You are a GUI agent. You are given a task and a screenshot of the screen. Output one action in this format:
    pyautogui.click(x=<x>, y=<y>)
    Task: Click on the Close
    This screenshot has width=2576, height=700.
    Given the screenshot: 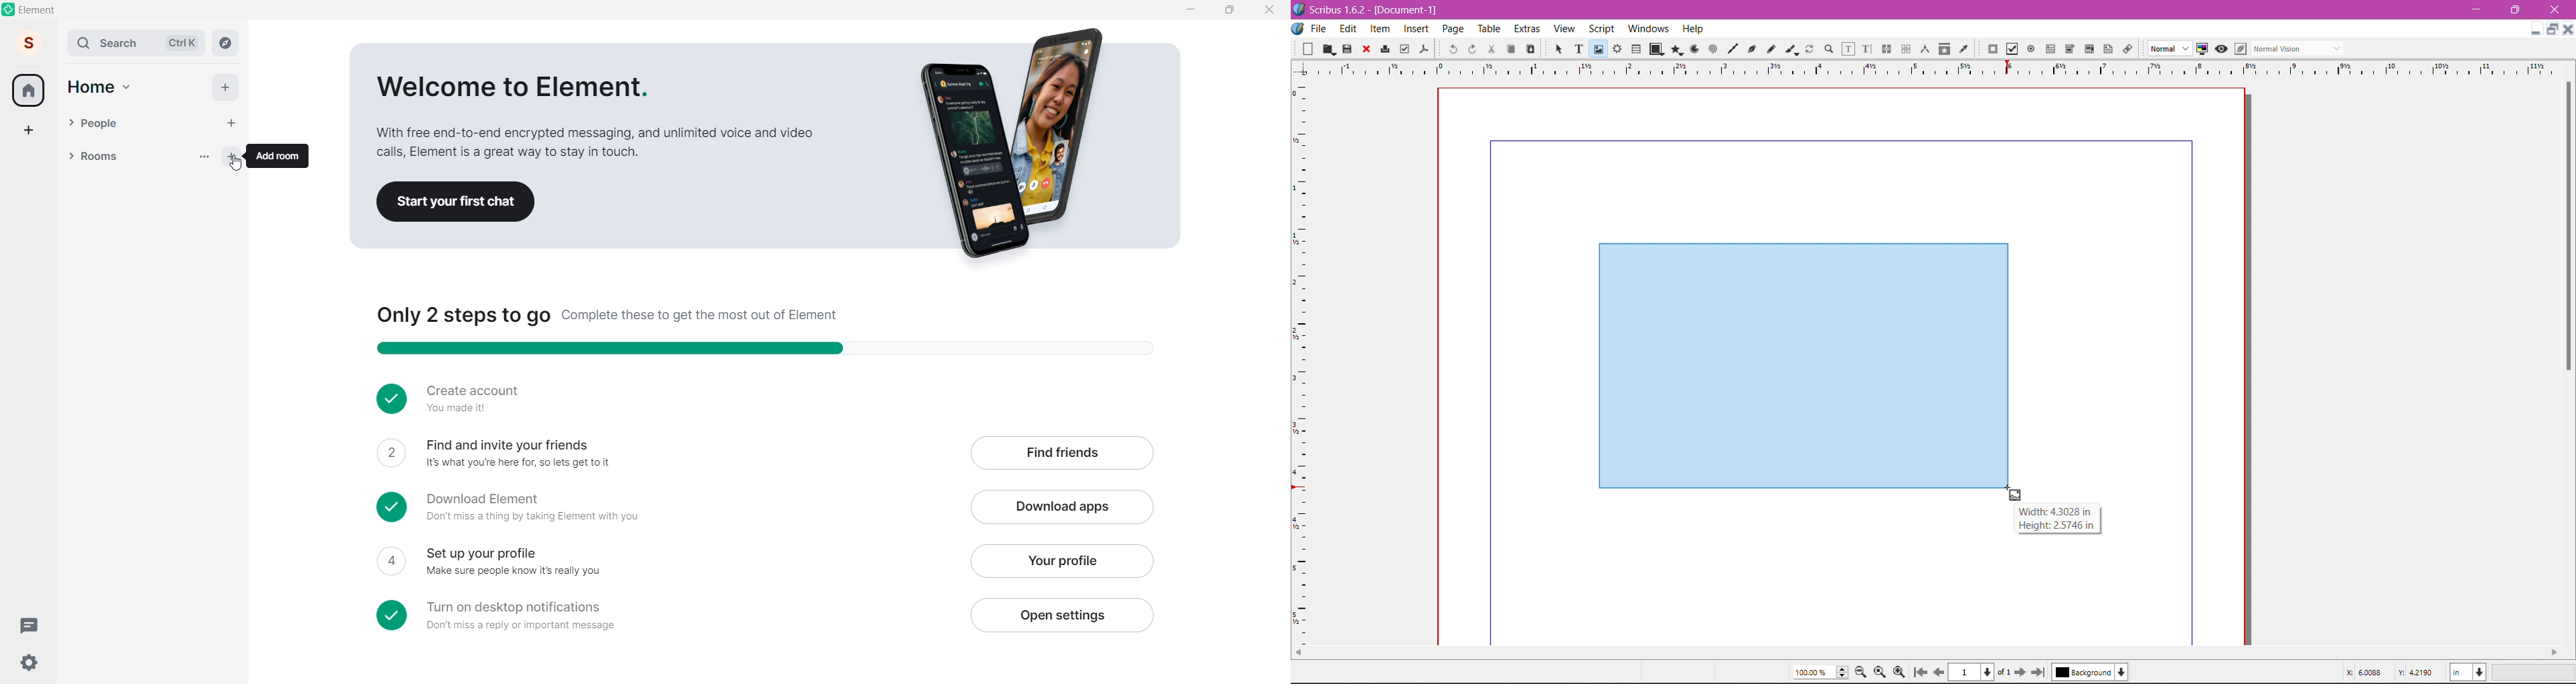 What is the action you would take?
    pyautogui.click(x=1366, y=50)
    